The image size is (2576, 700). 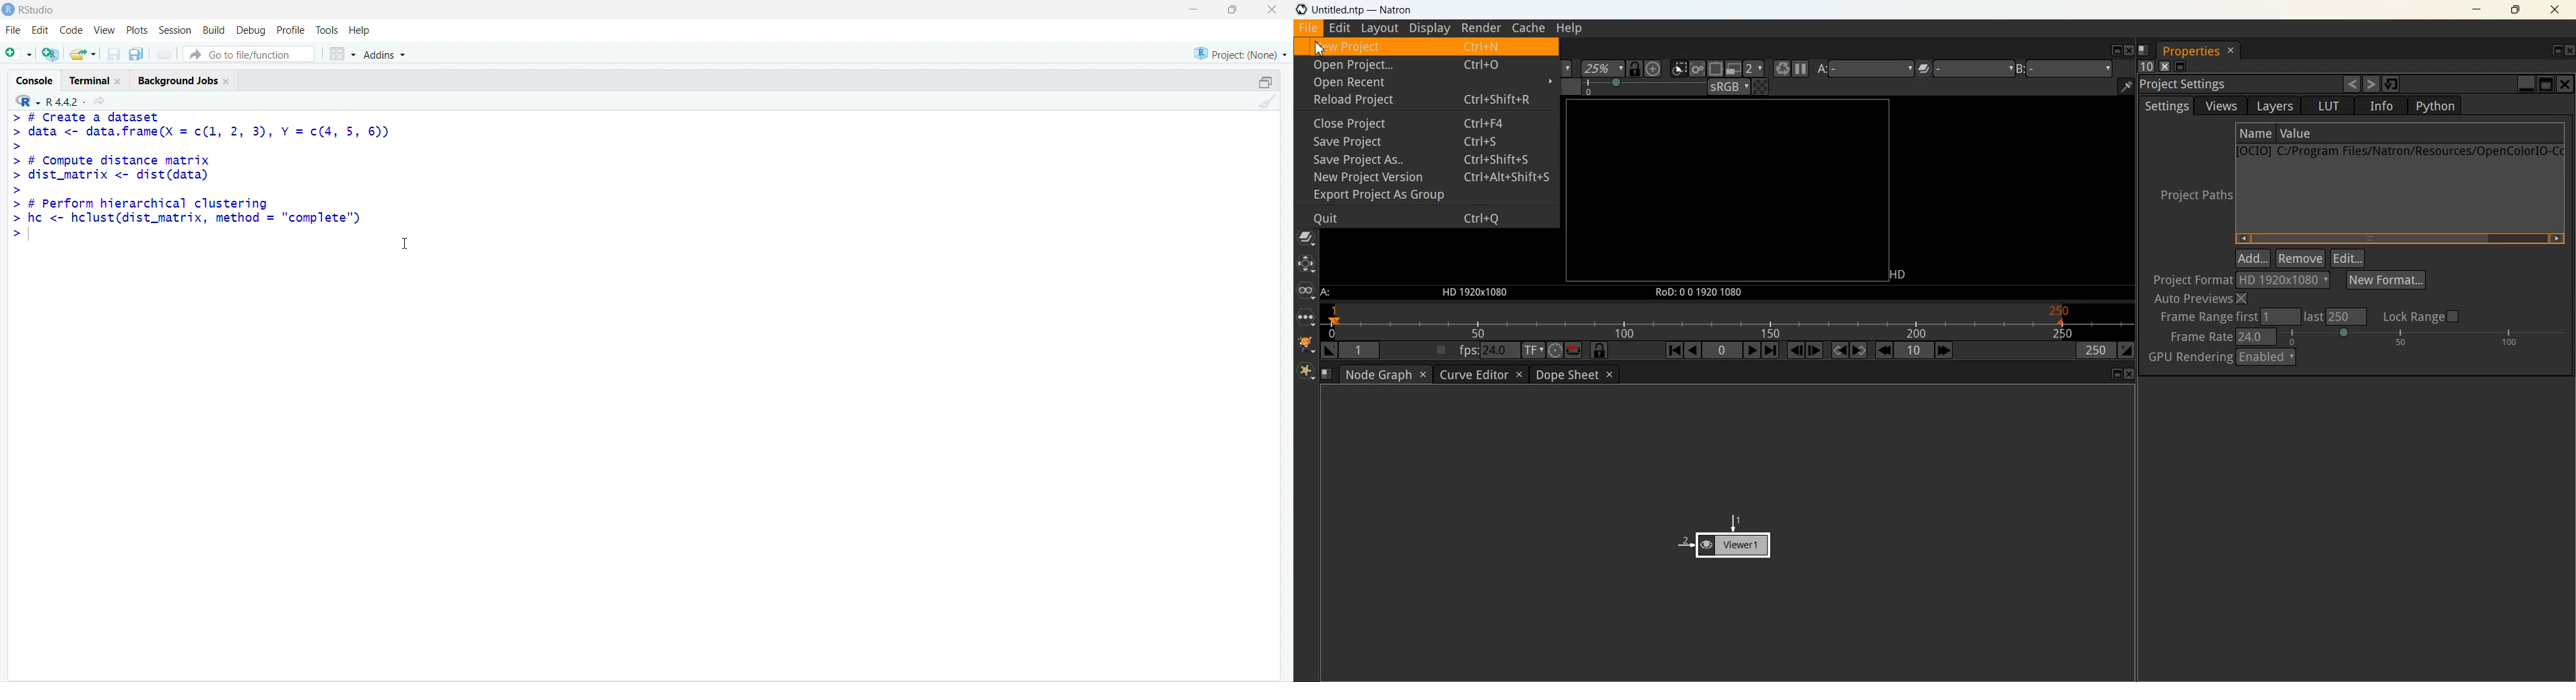 What do you see at coordinates (253, 53) in the screenshot?
I see `Go to file/function` at bounding box center [253, 53].